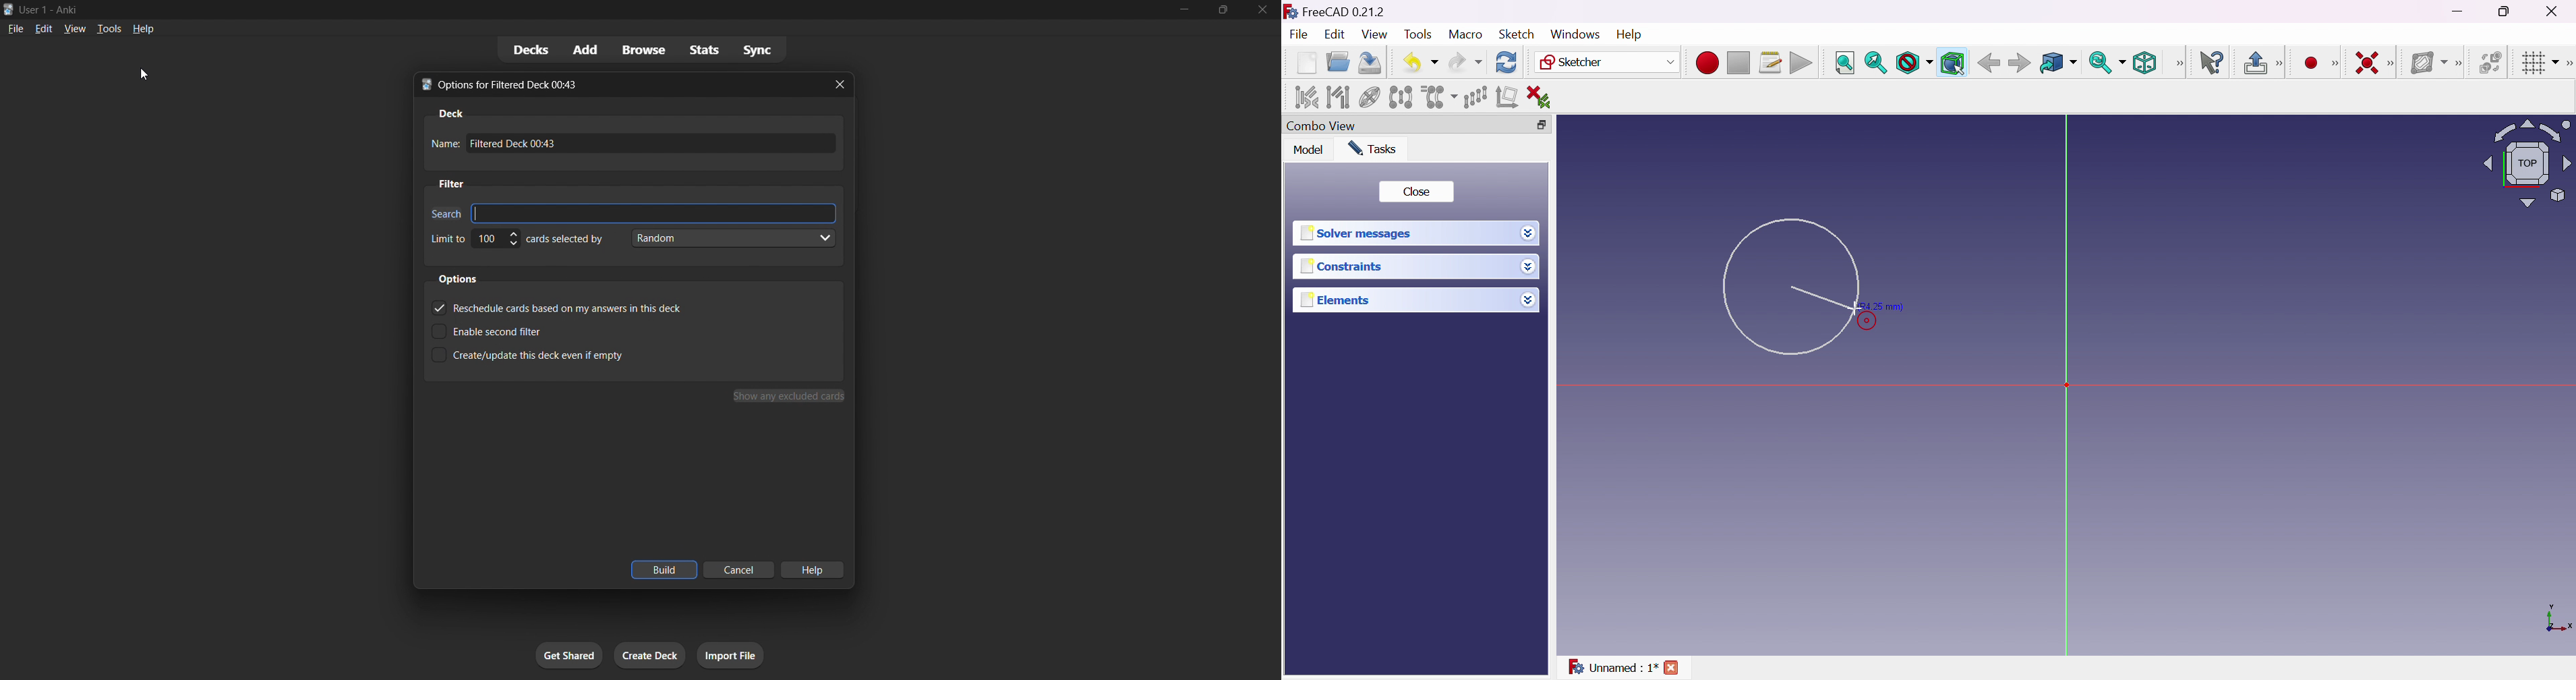 This screenshot has height=700, width=2576. I want to click on Execute macro, so click(1802, 63).